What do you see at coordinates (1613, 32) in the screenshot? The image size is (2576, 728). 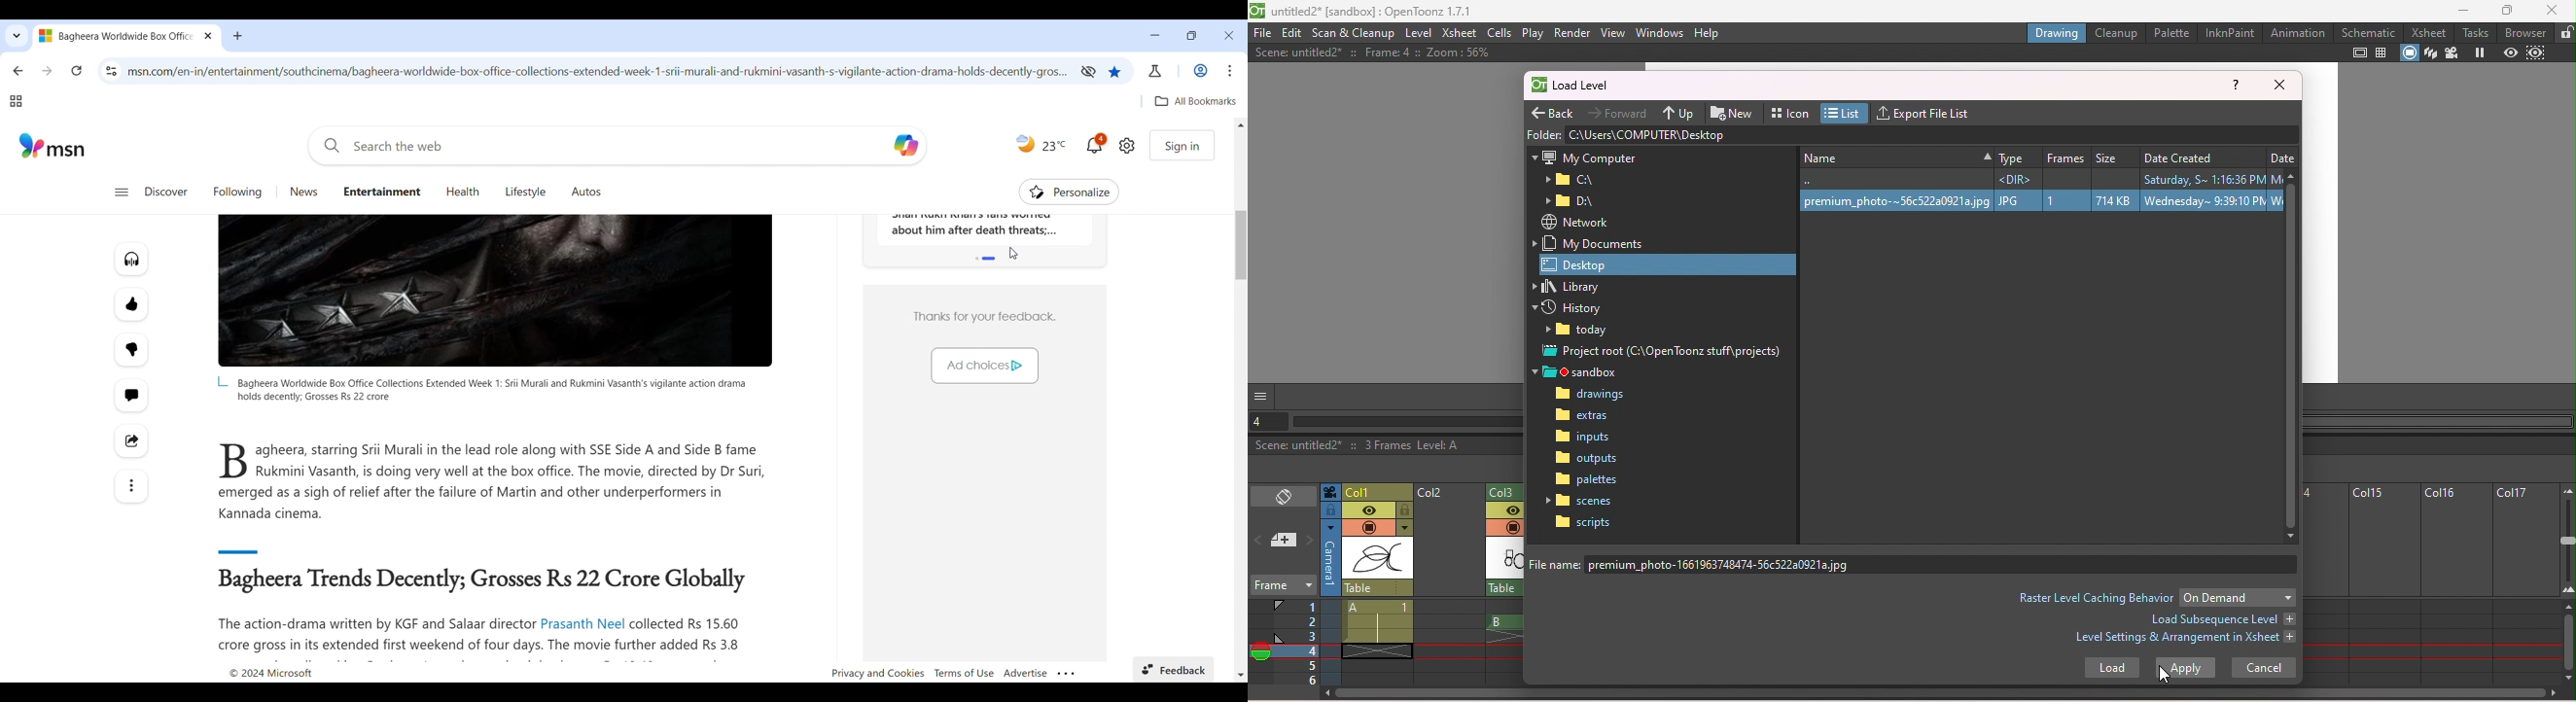 I see `View` at bounding box center [1613, 32].